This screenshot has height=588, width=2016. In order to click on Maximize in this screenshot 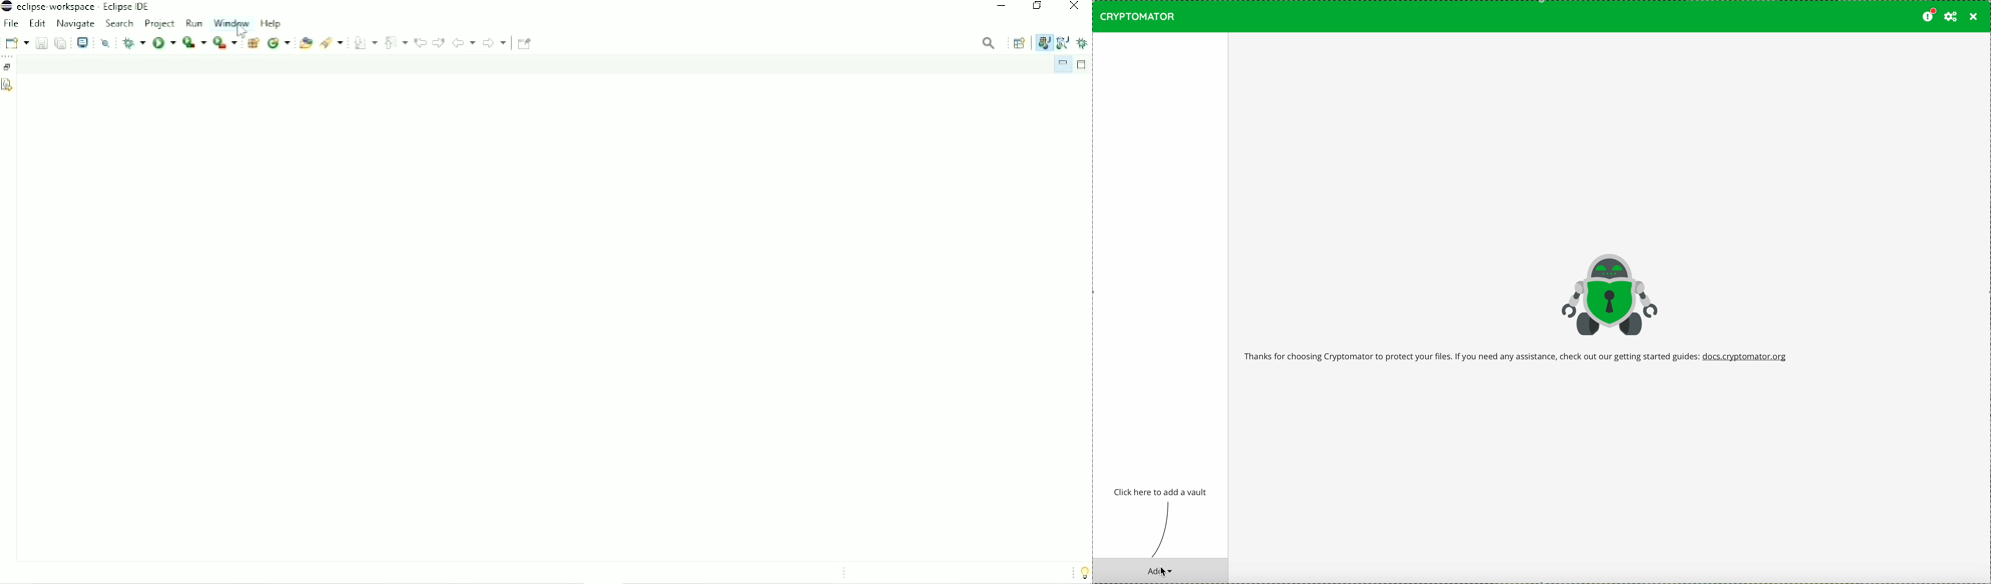, I will do `click(1083, 65)`.